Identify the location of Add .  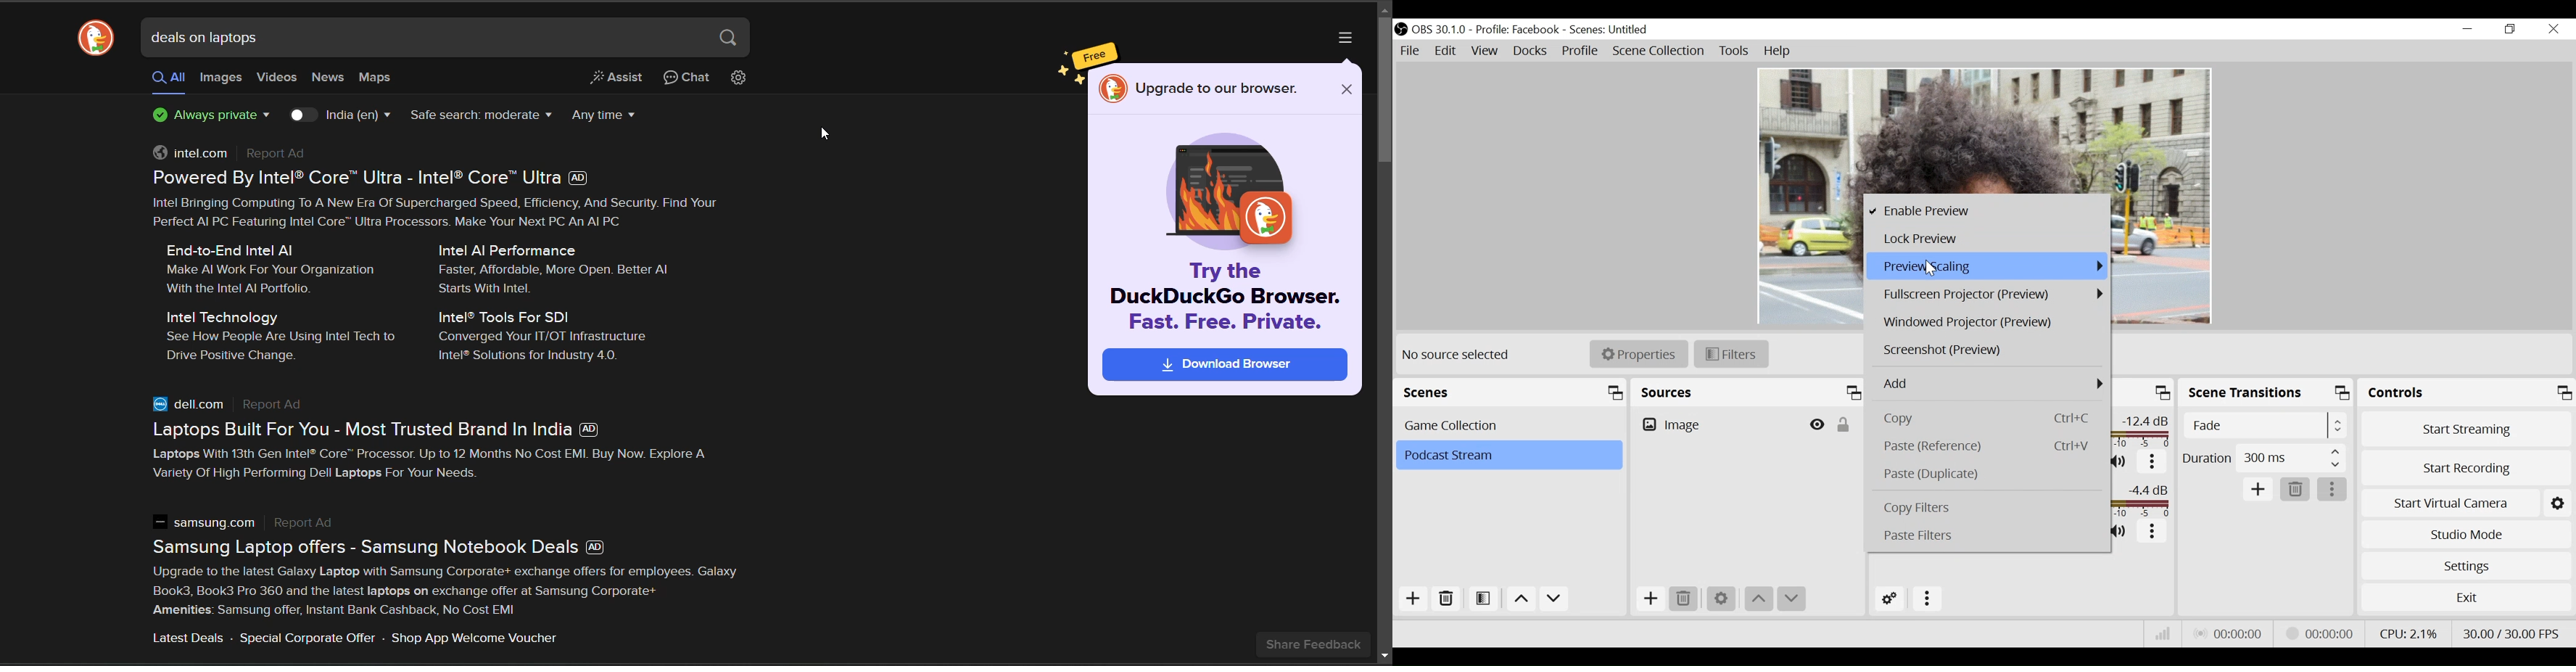
(1413, 598).